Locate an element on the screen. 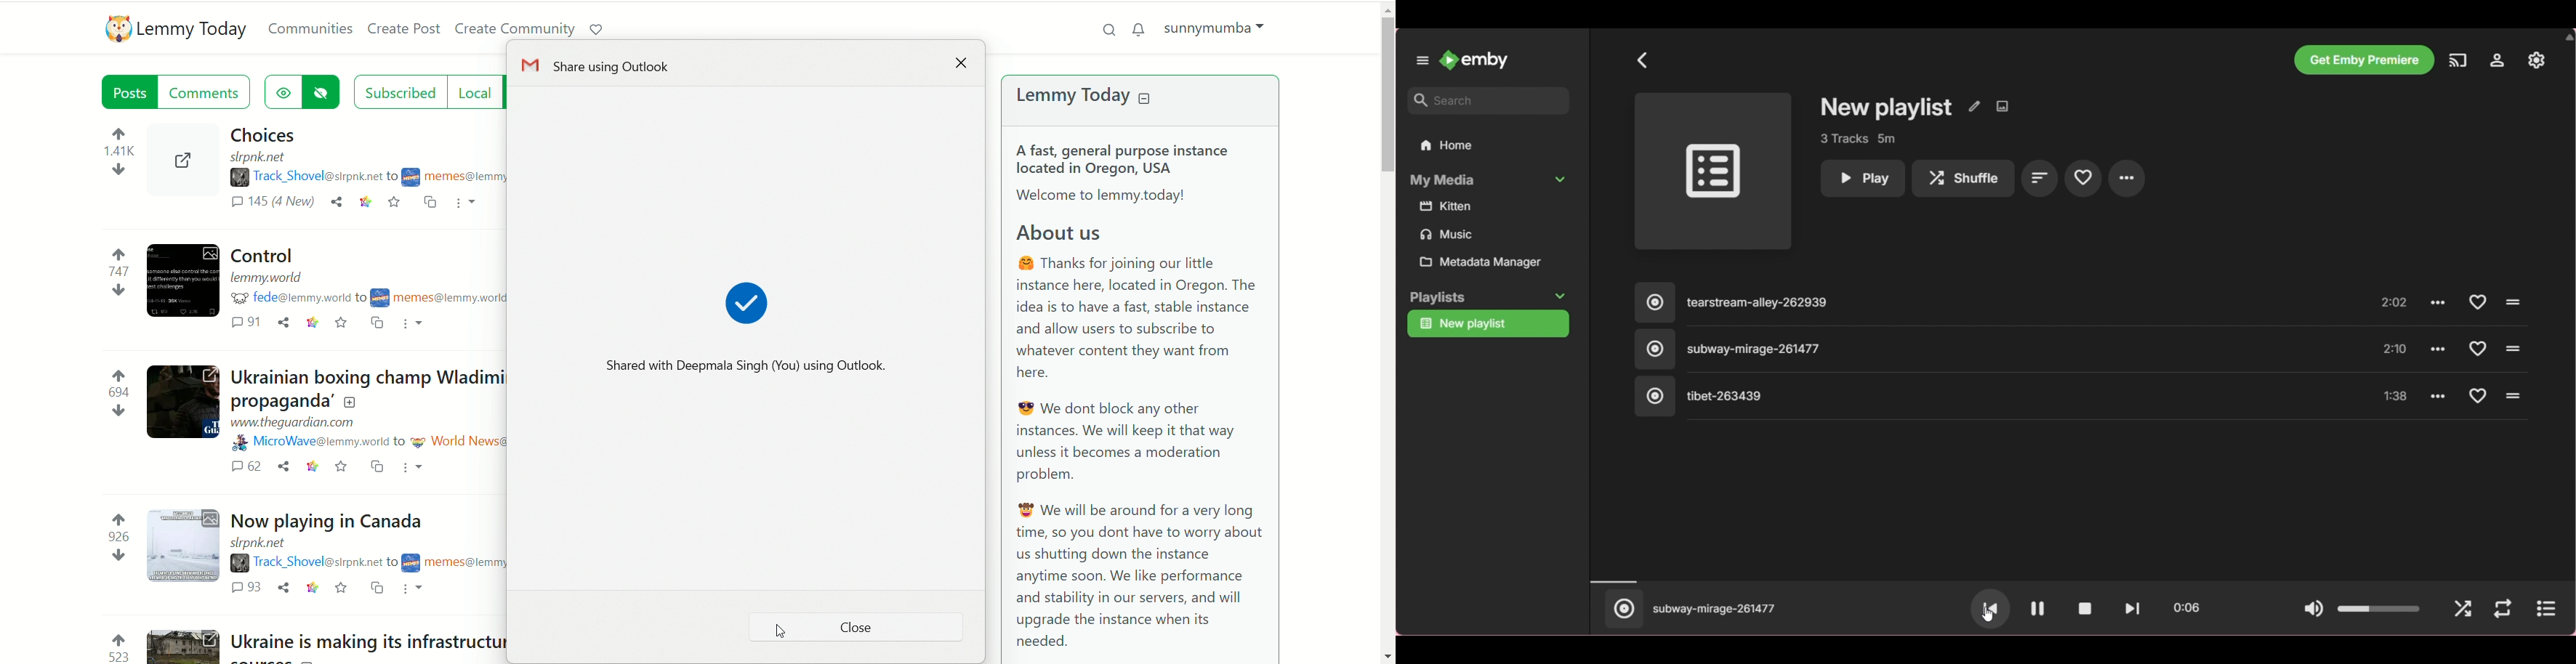 The width and height of the screenshot is (2576, 672). create post is located at coordinates (402, 27).